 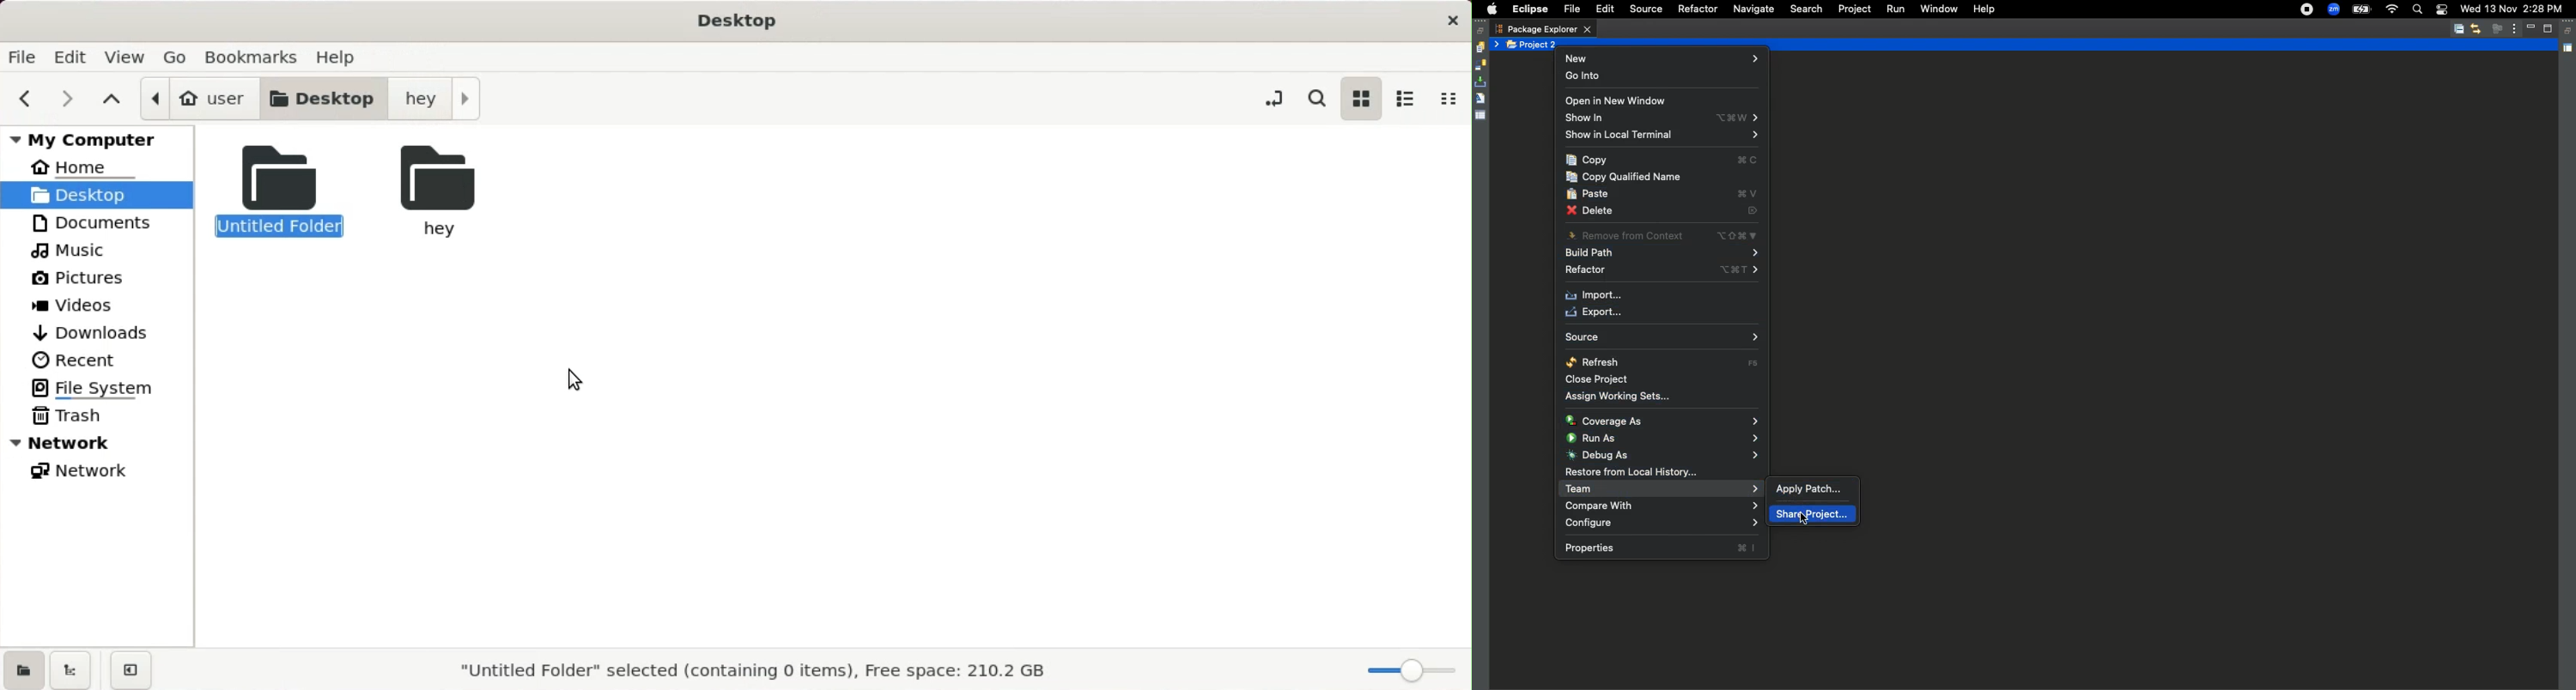 What do you see at coordinates (1661, 136) in the screenshot?
I see `Show in local terminal` at bounding box center [1661, 136].